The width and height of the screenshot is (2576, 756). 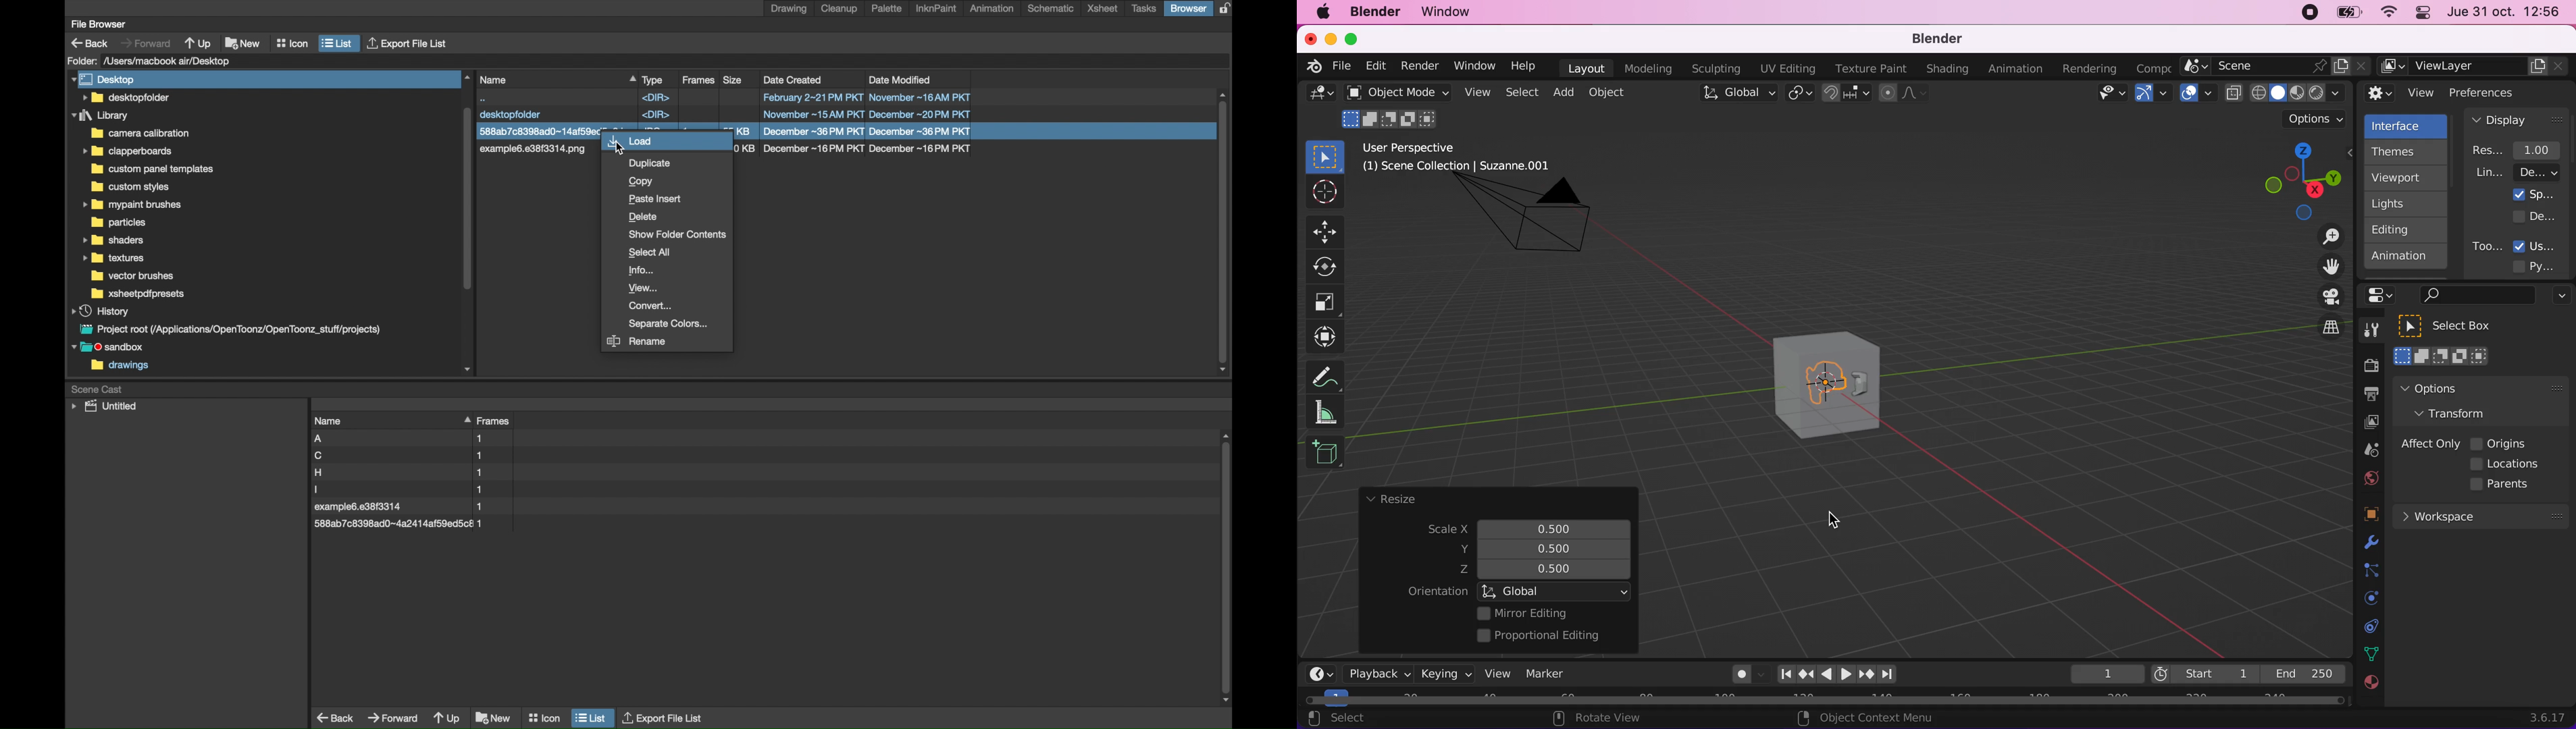 I want to click on jump to end point, so click(x=1783, y=674).